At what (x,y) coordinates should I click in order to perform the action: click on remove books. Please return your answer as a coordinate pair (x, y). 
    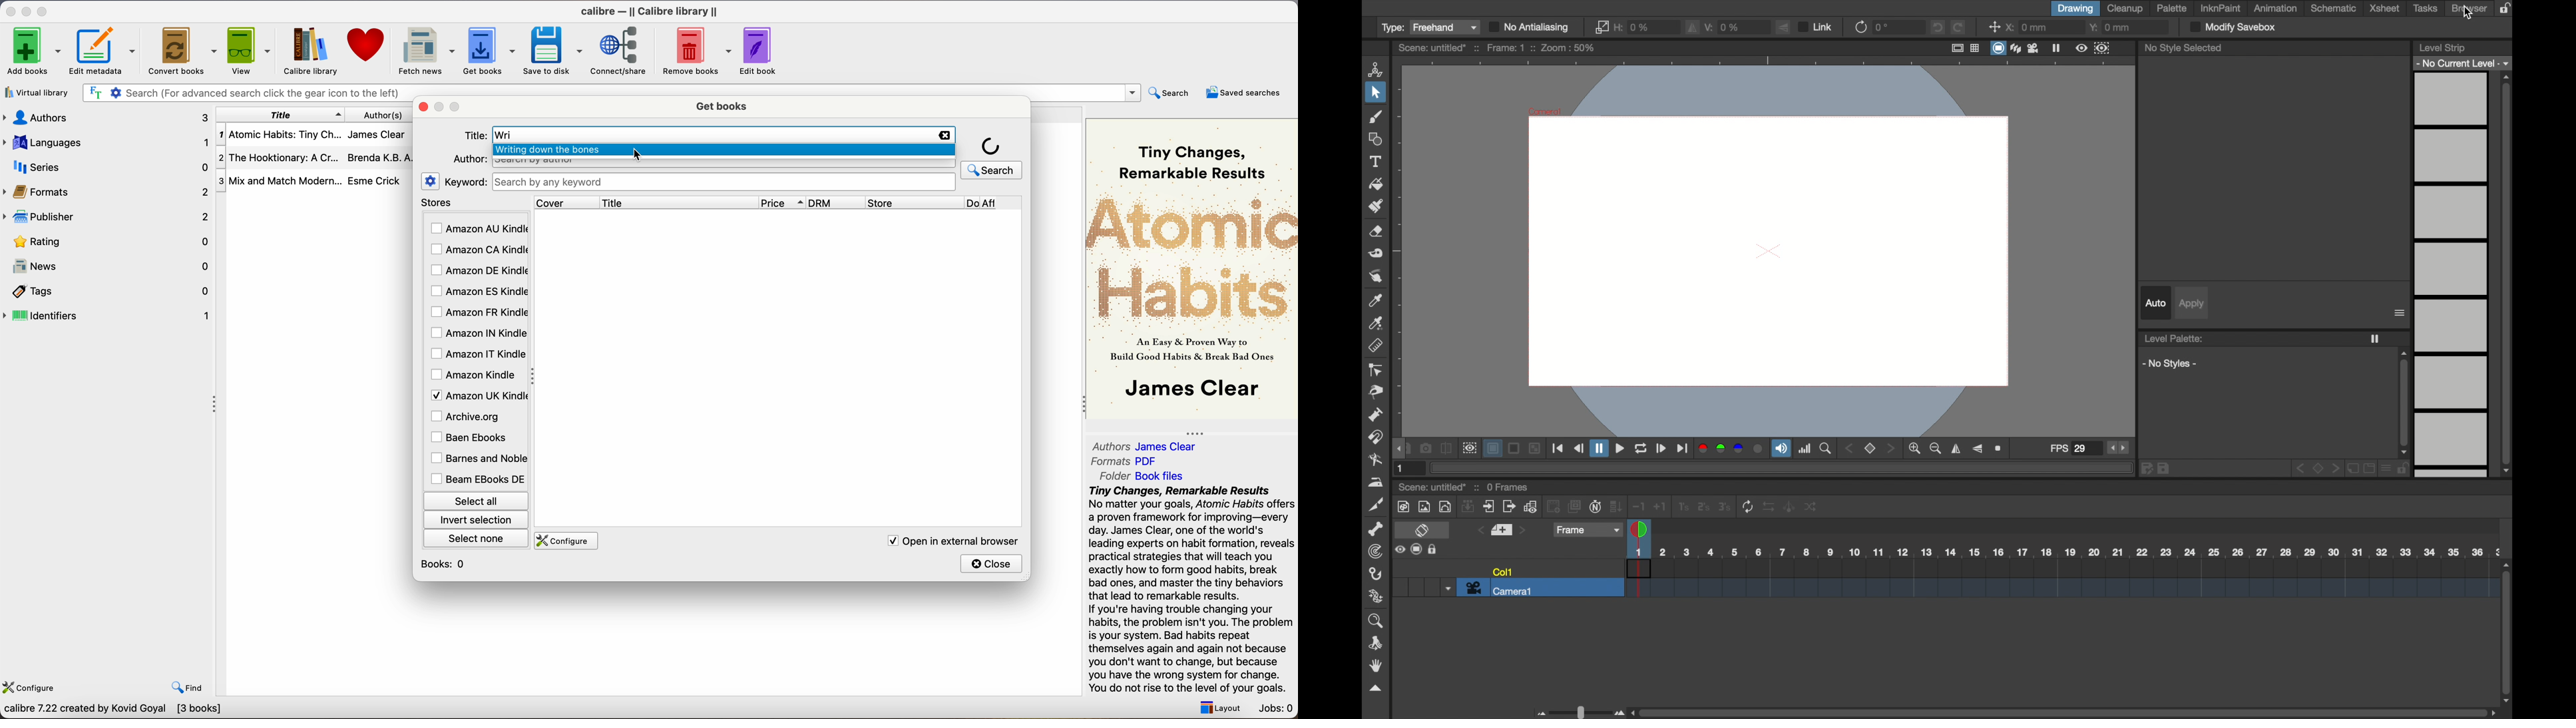
    Looking at the image, I should click on (698, 52).